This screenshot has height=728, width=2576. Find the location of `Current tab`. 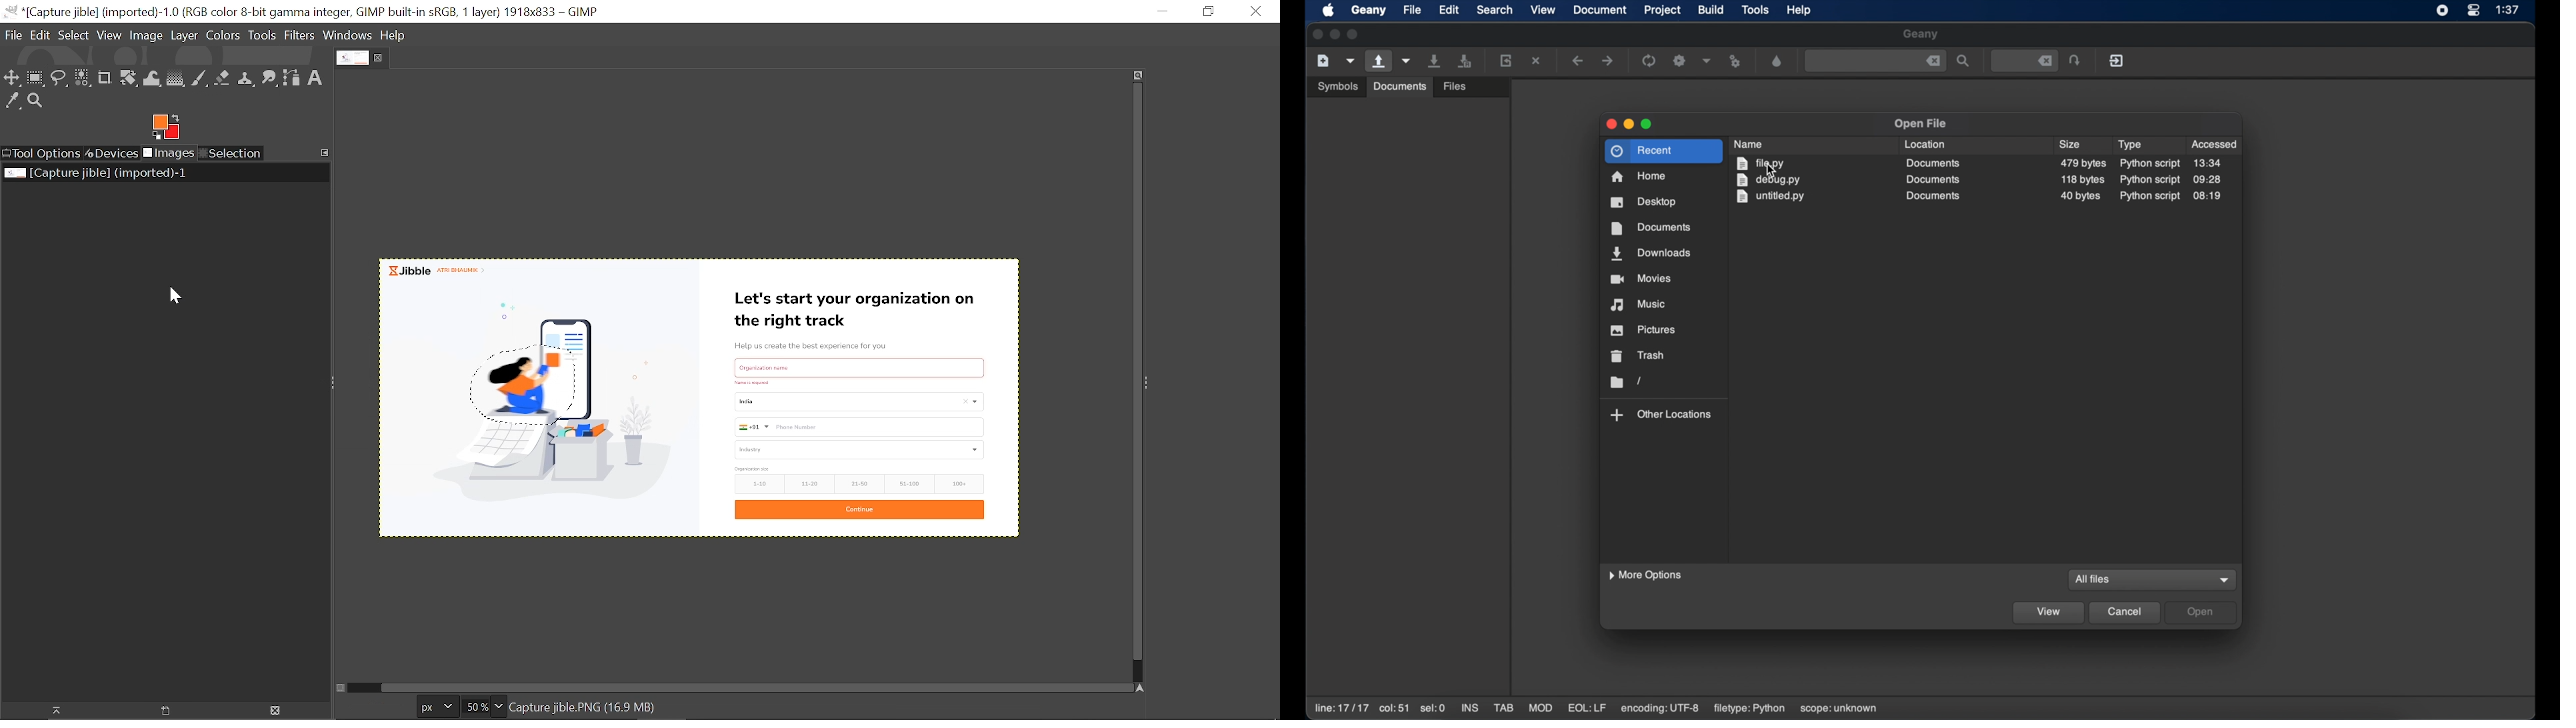

Current tab is located at coordinates (352, 58).